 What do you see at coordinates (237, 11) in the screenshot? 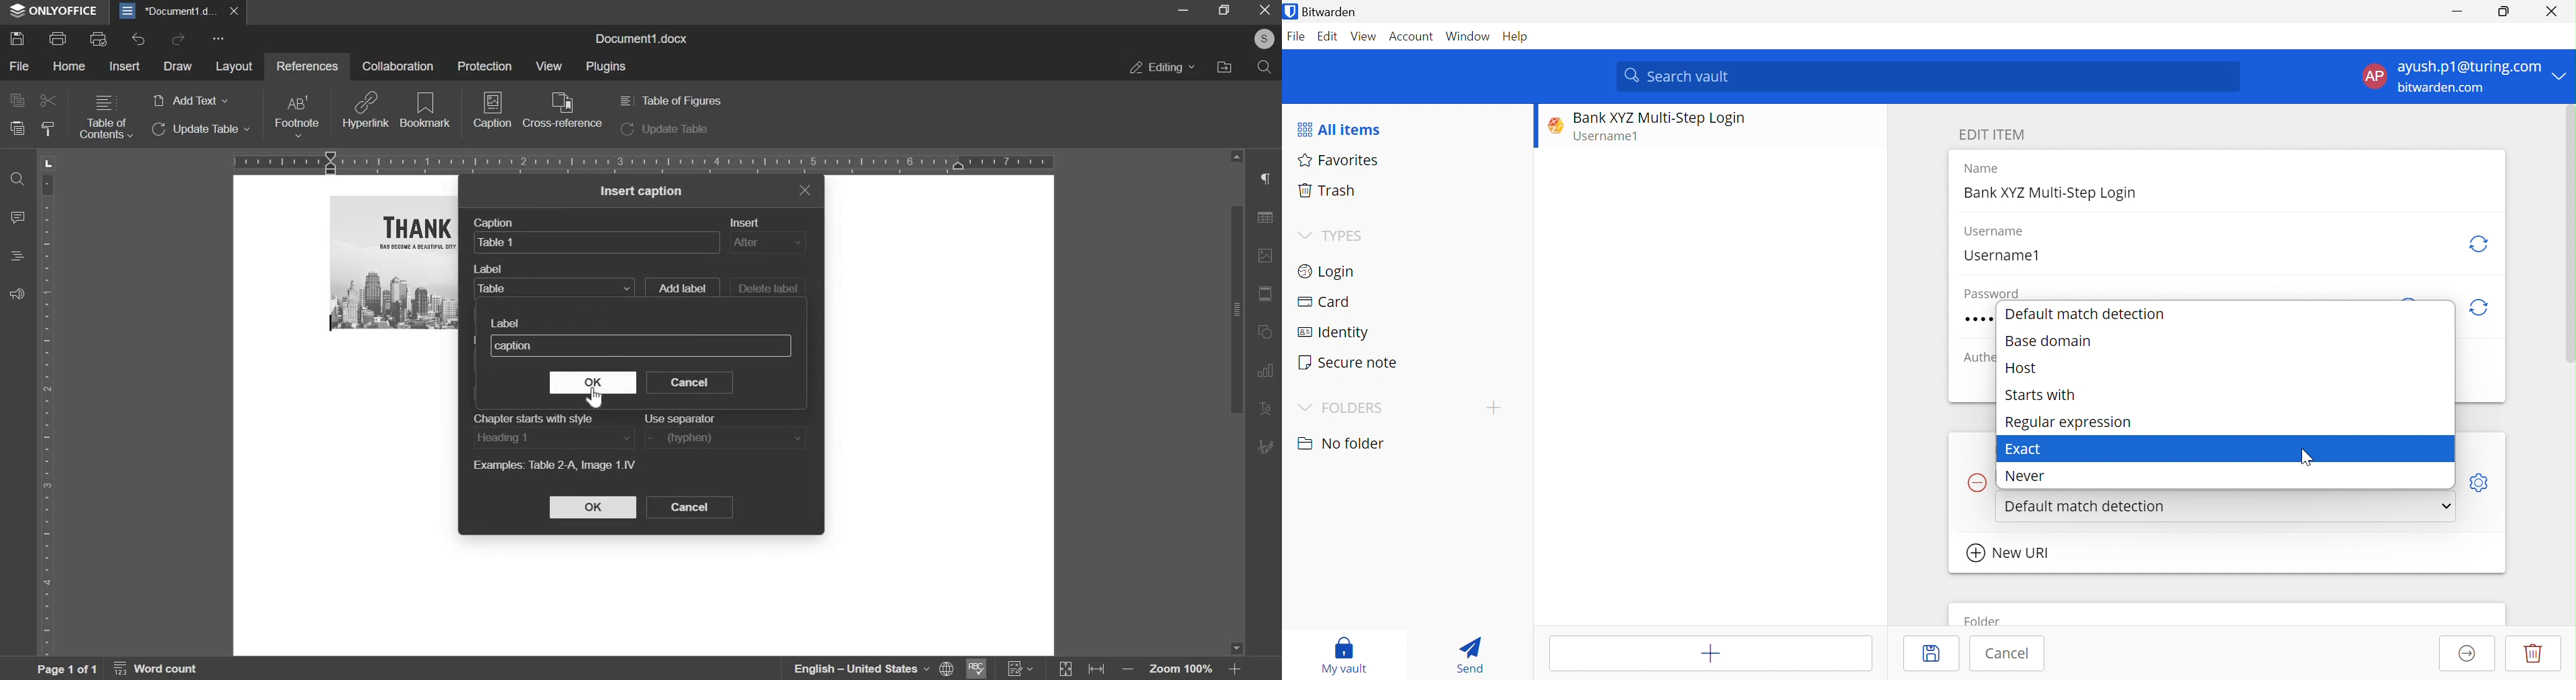
I see `close` at bounding box center [237, 11].